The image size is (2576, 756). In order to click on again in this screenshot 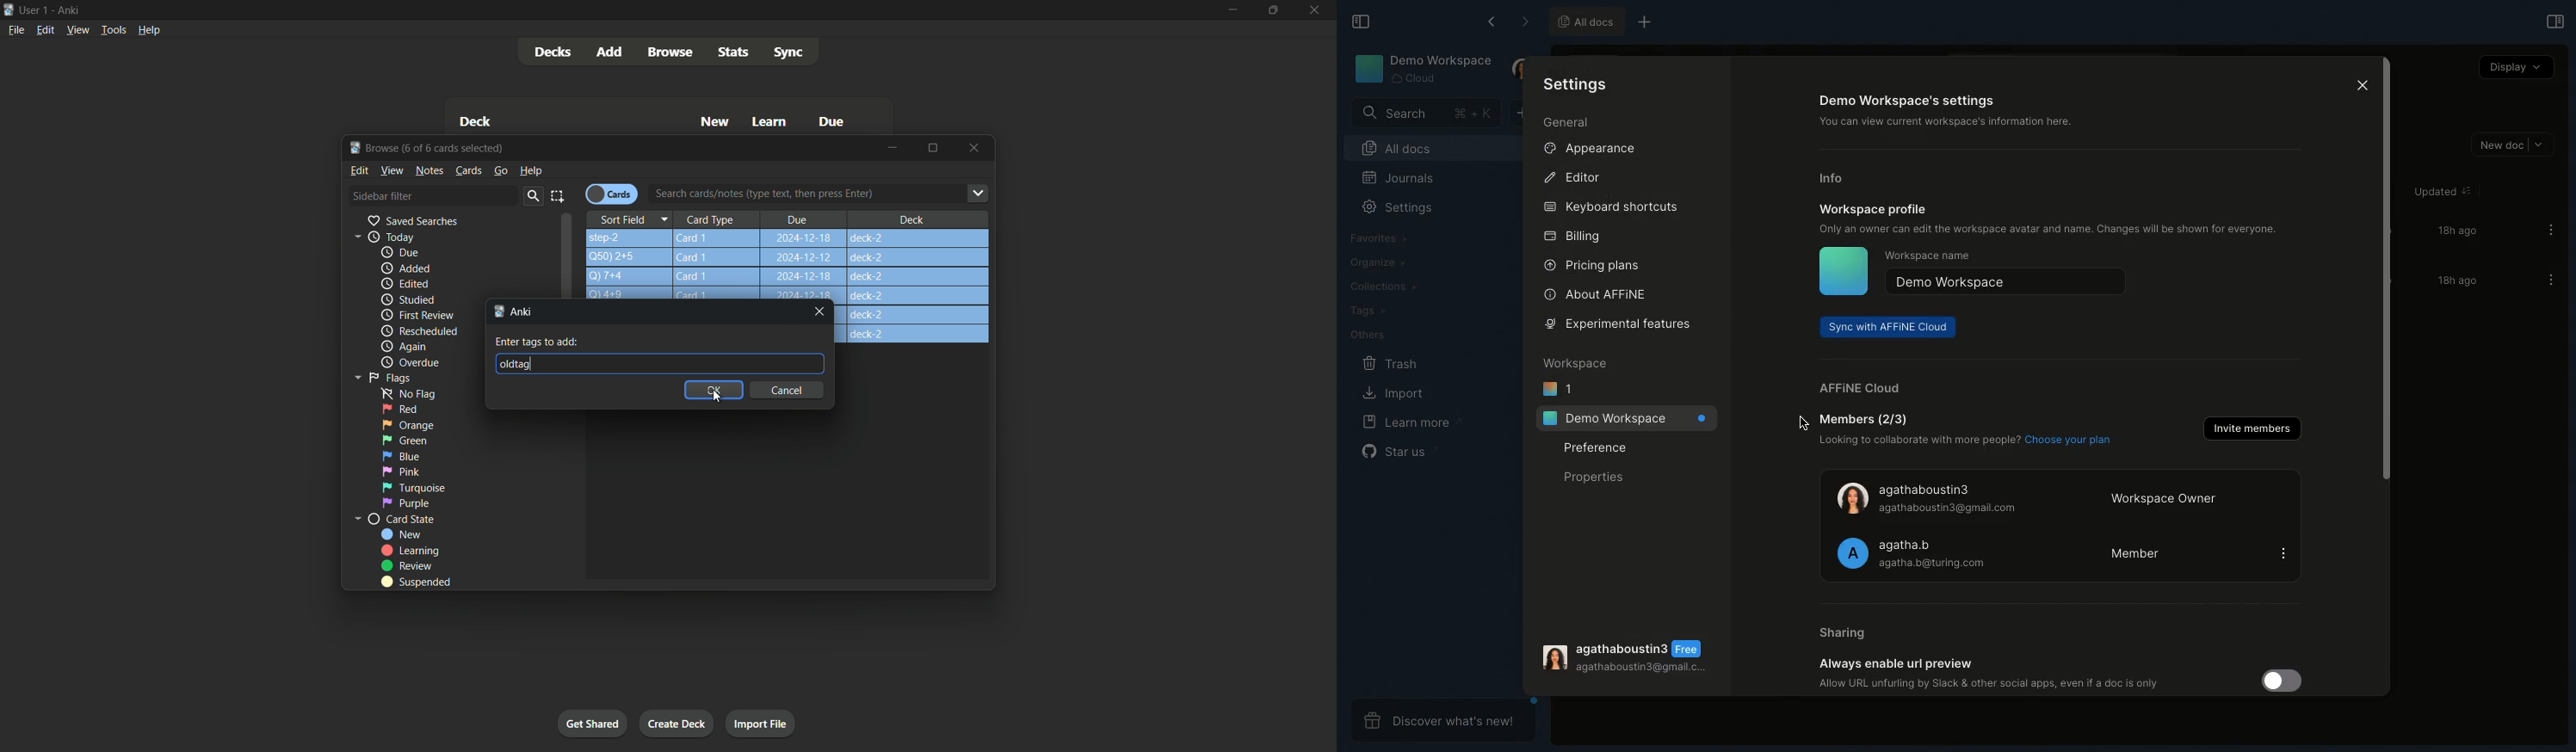, I will do `click(403, 347)`.